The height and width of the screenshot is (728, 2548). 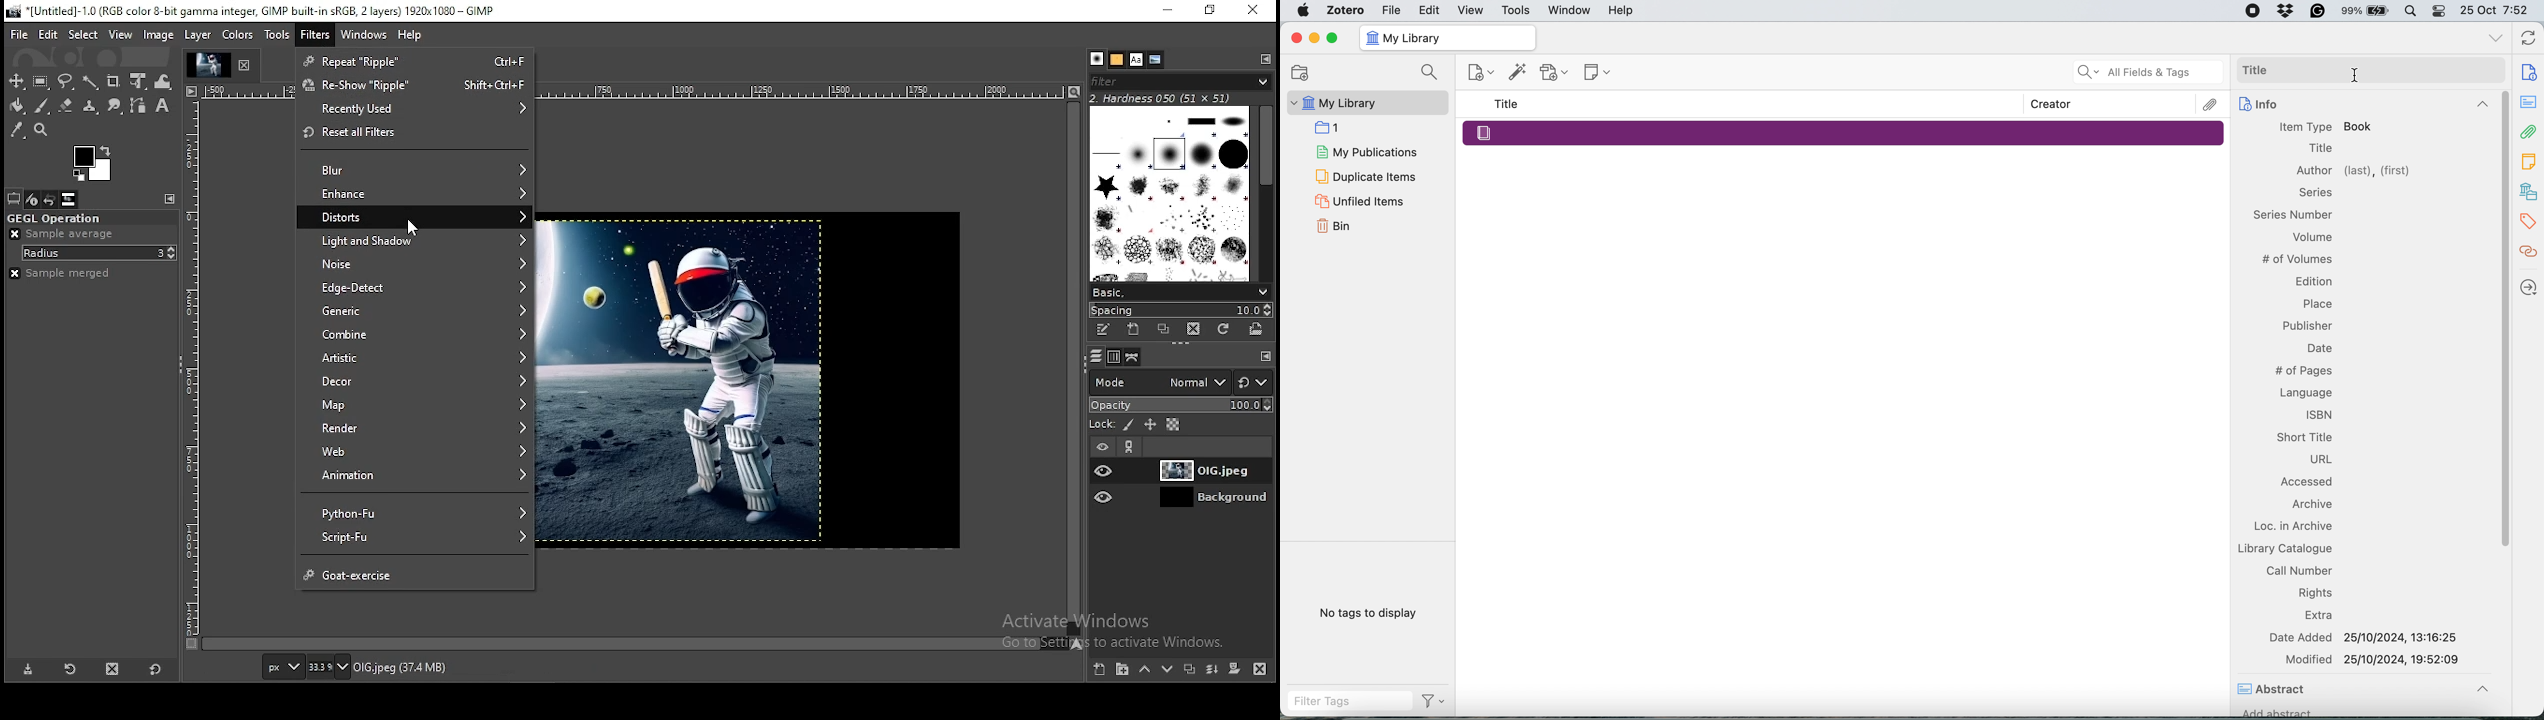 What do you see at coordinates (1365, 103) in the screenshot?
I see `My Library` at bounding box center [1365, 103].